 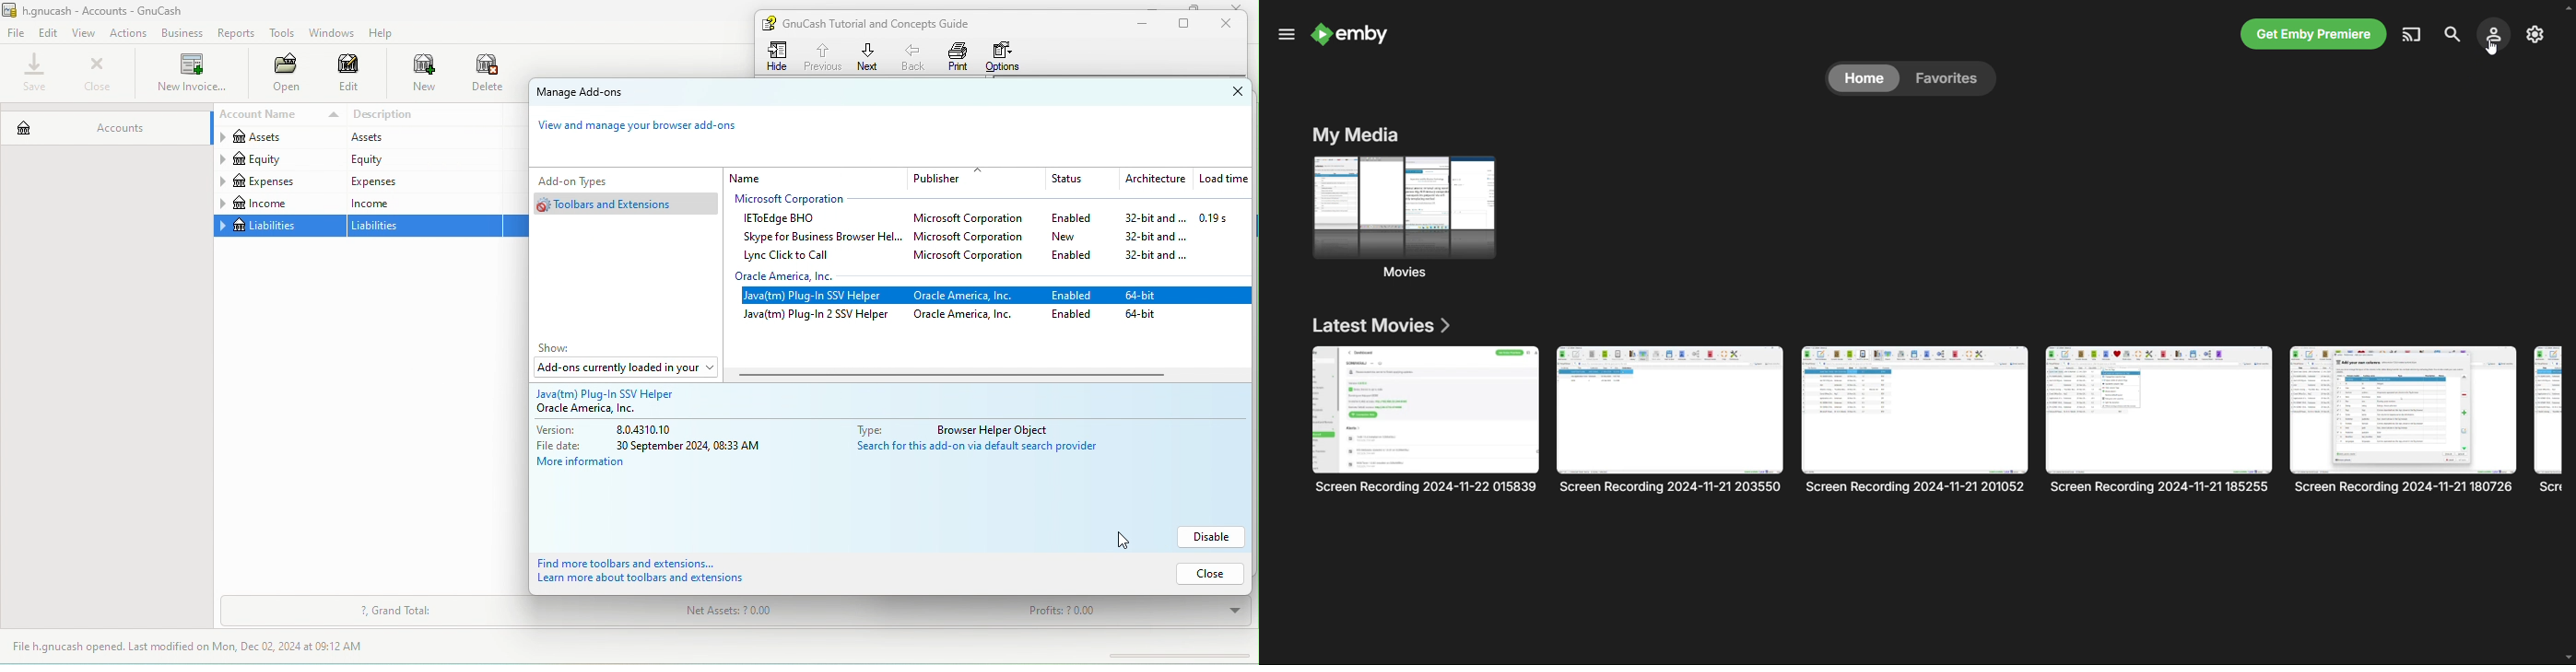 I want to click on add ons currently loaded in your , so click(x=624, y=369).